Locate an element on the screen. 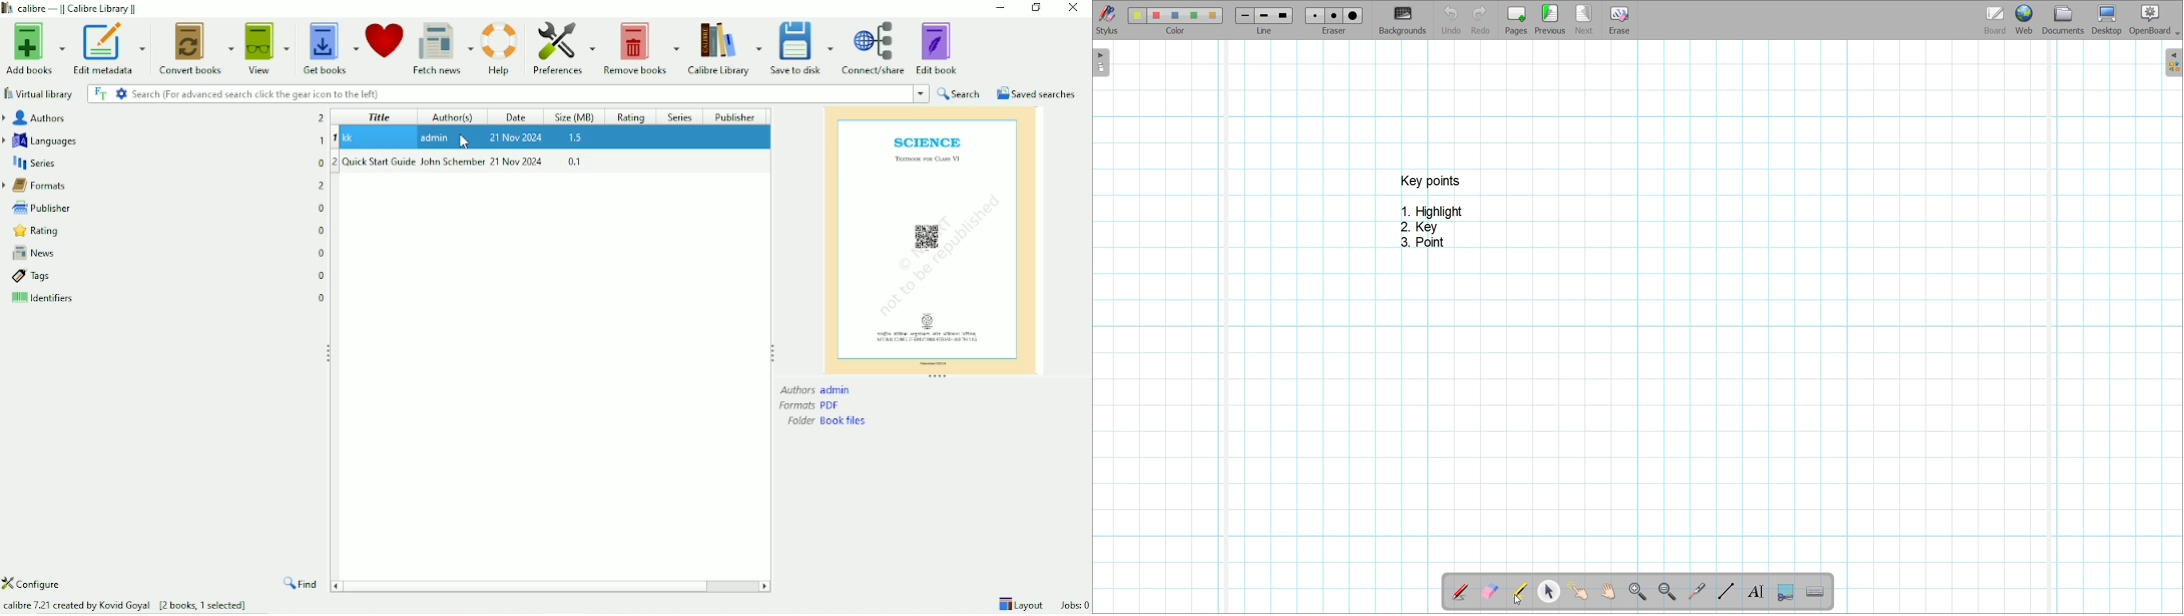 The height and width of the screenshot is (616, 2184). Rating is located at coordinates (165, 232).